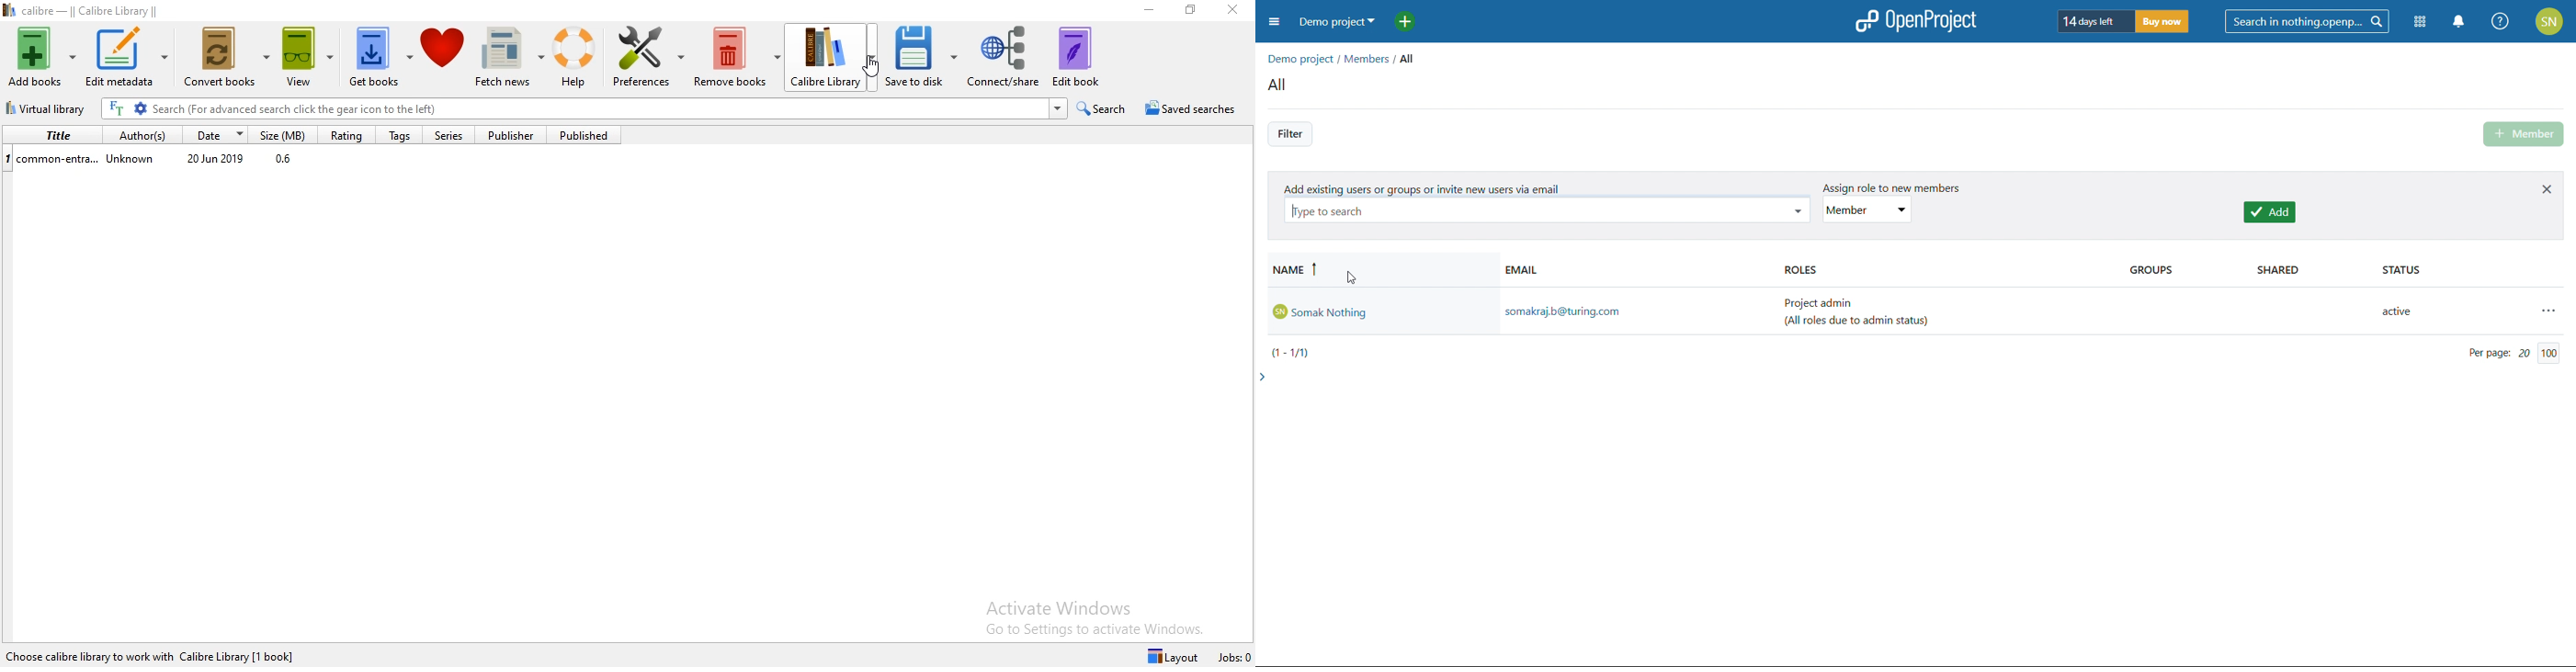  Describe the element at coordinates (345, 135) in the screenshot. I see `Rating` at that location.